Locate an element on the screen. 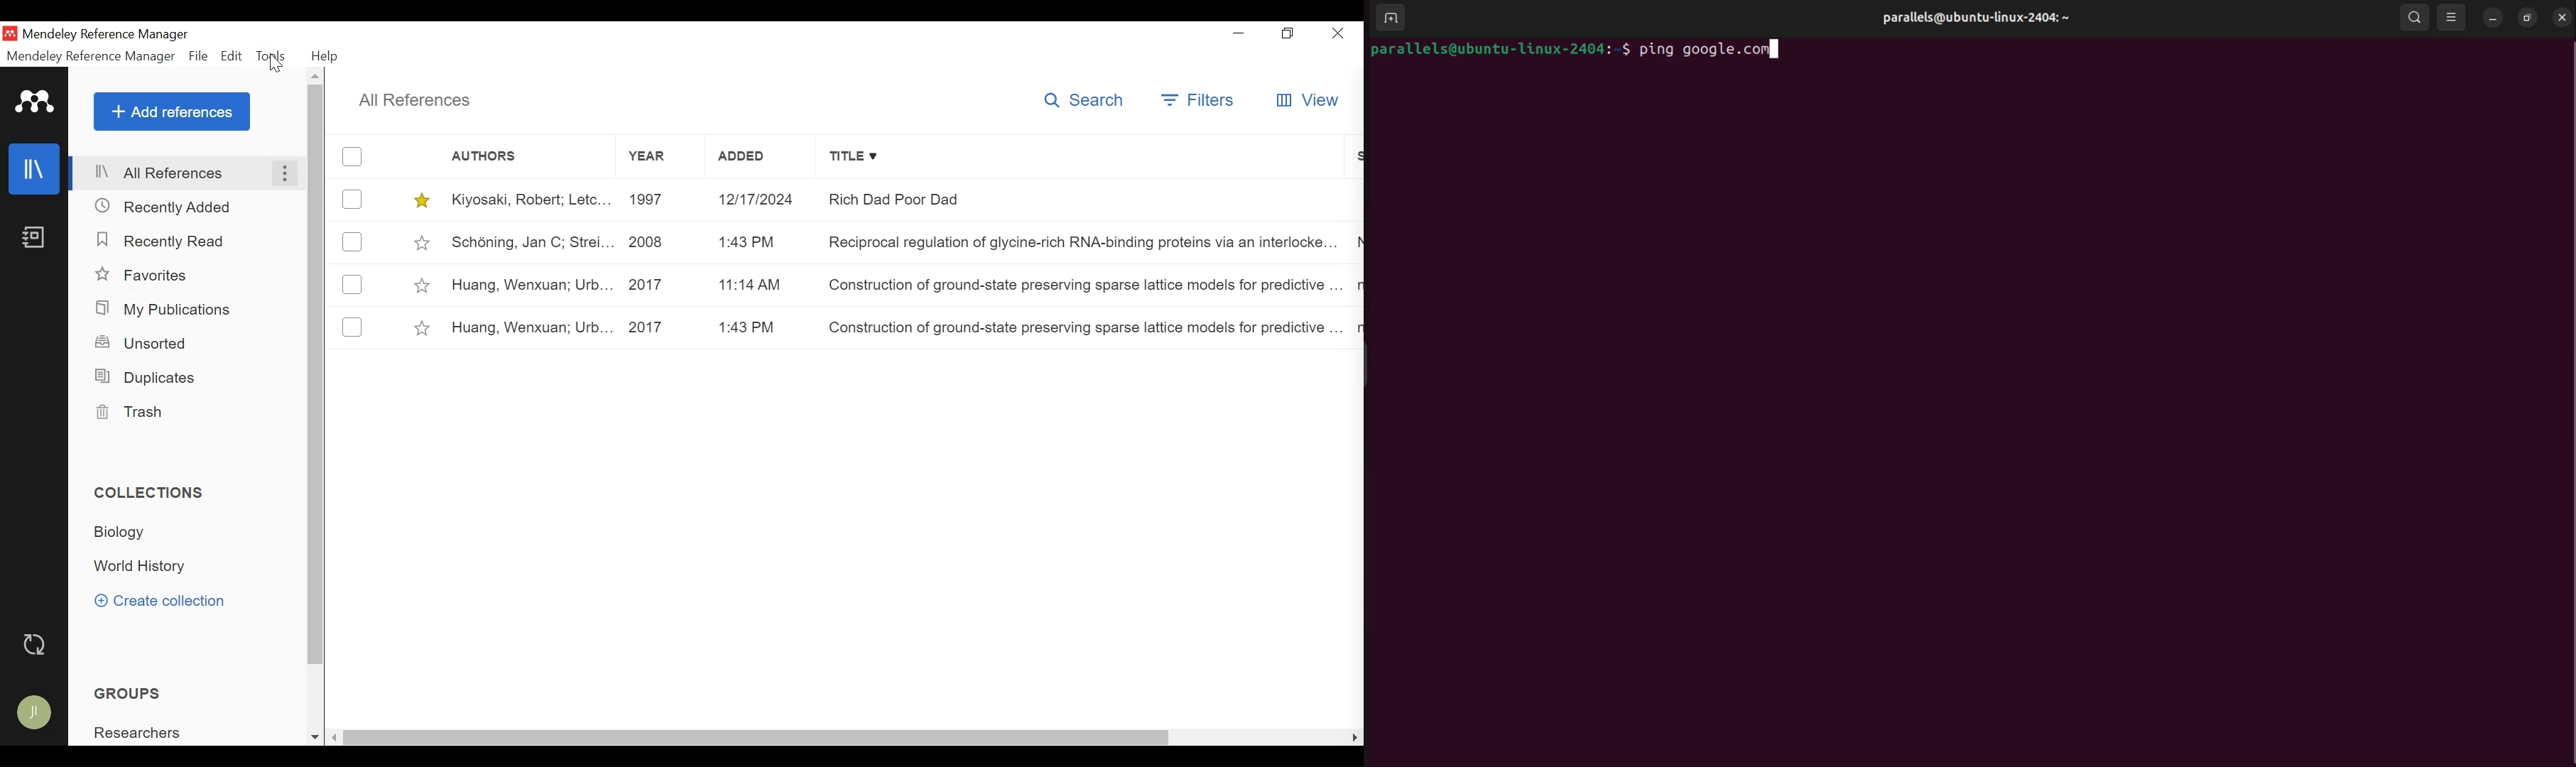 The image size is (2576, 784). Toggle Favorites is located at coordinates (424, 244).